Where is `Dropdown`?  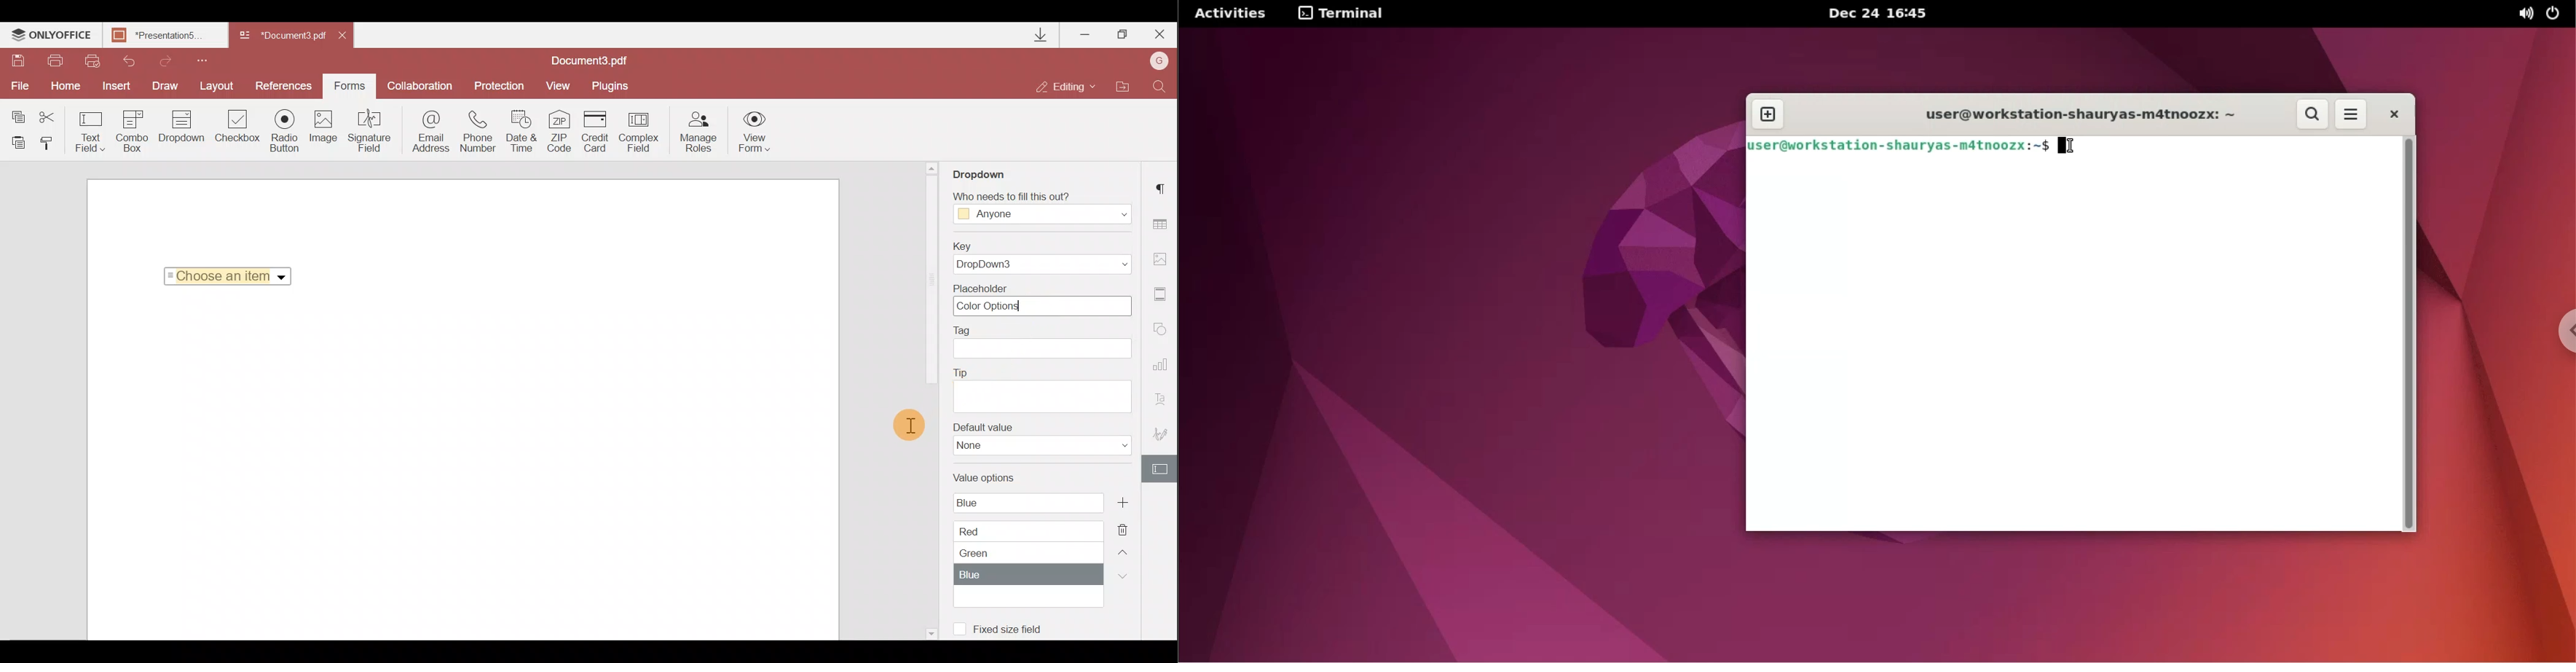
Dropdown is located at coordinates (984, 173).